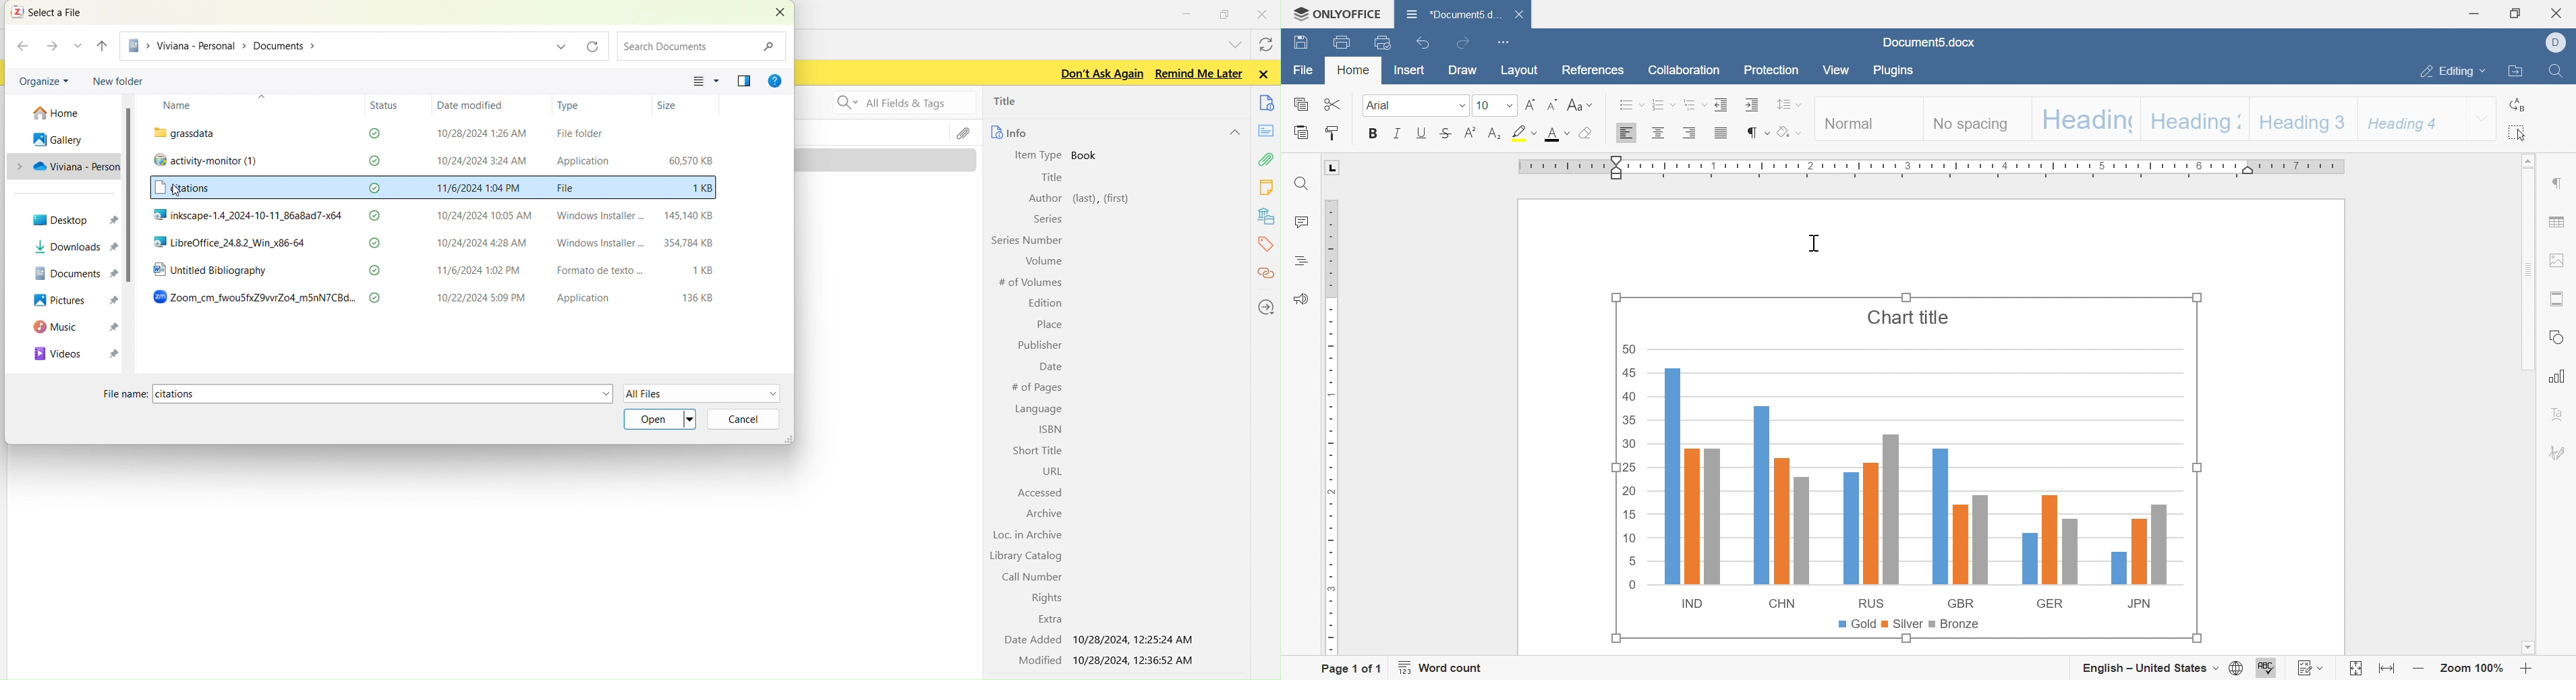 Image resolution: width=2576 pixels, height=700 pixels. Describe the element at coordinates (1690, 133) in the screenshot. I see `Align Right` at that location.